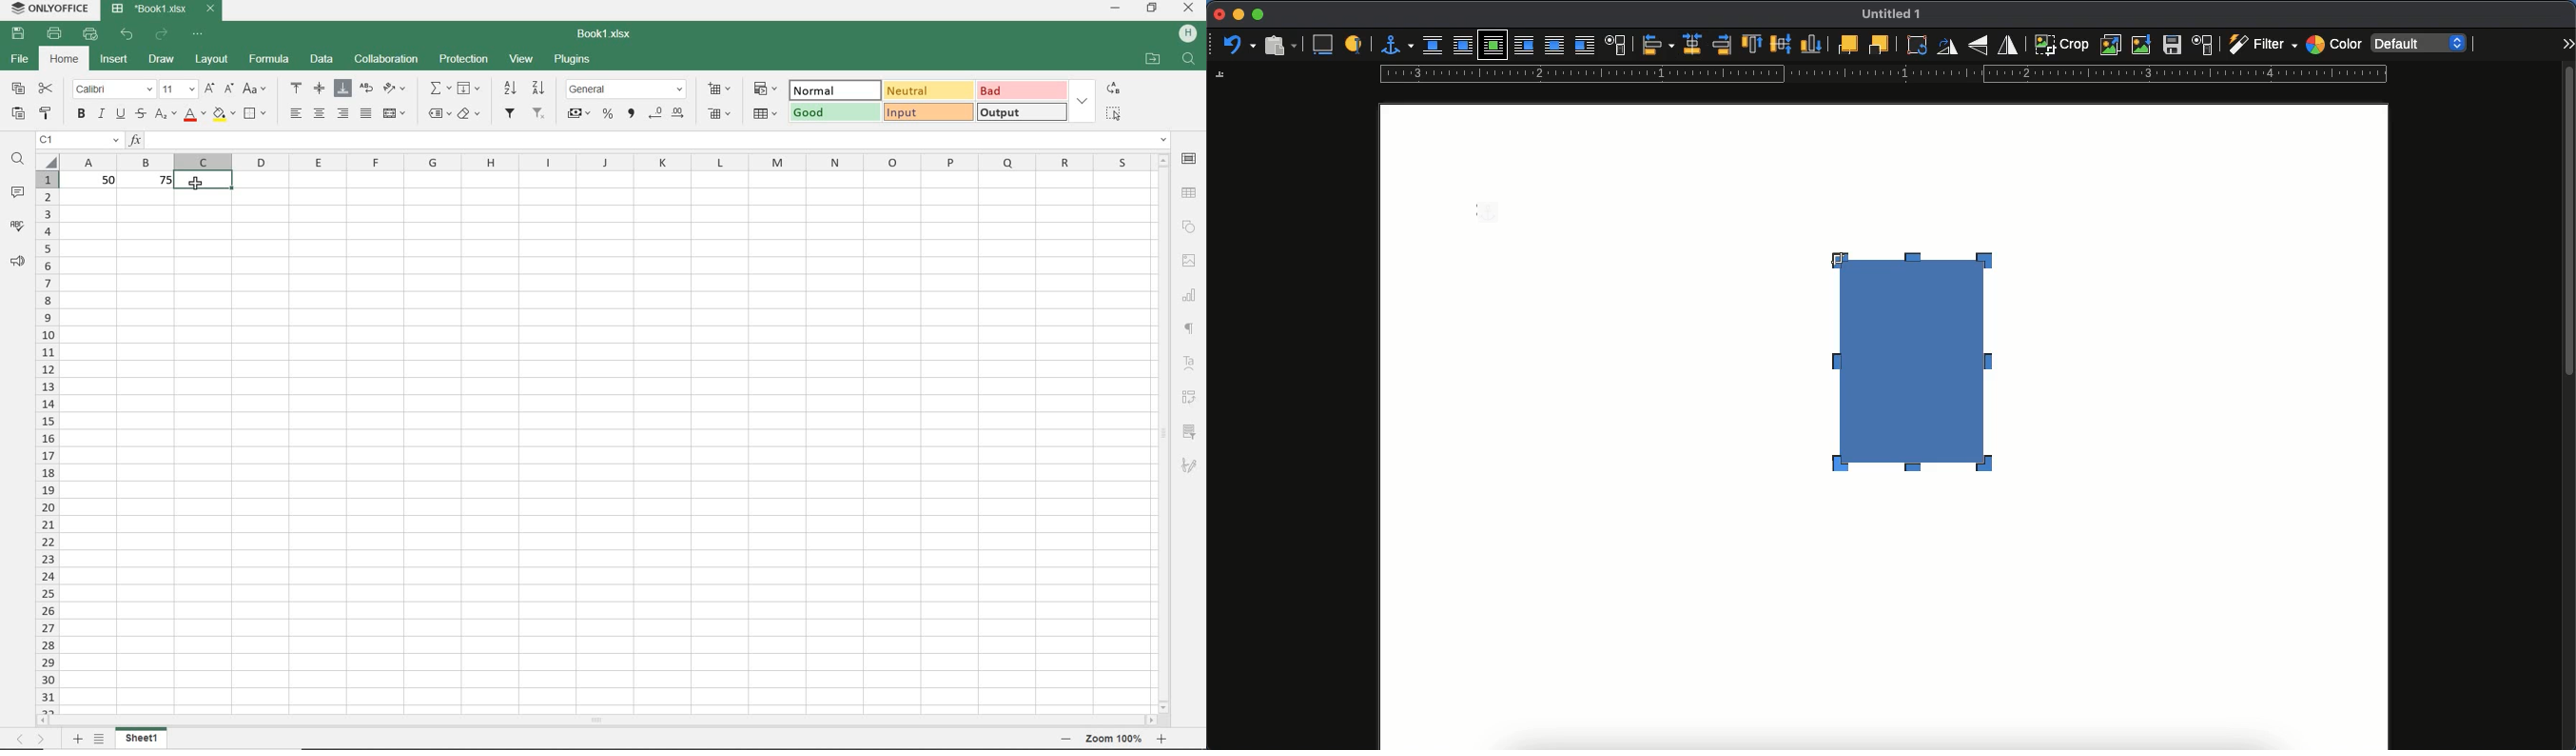 The image size is (2576, 756). I want to click on number format, so click(625, 88).